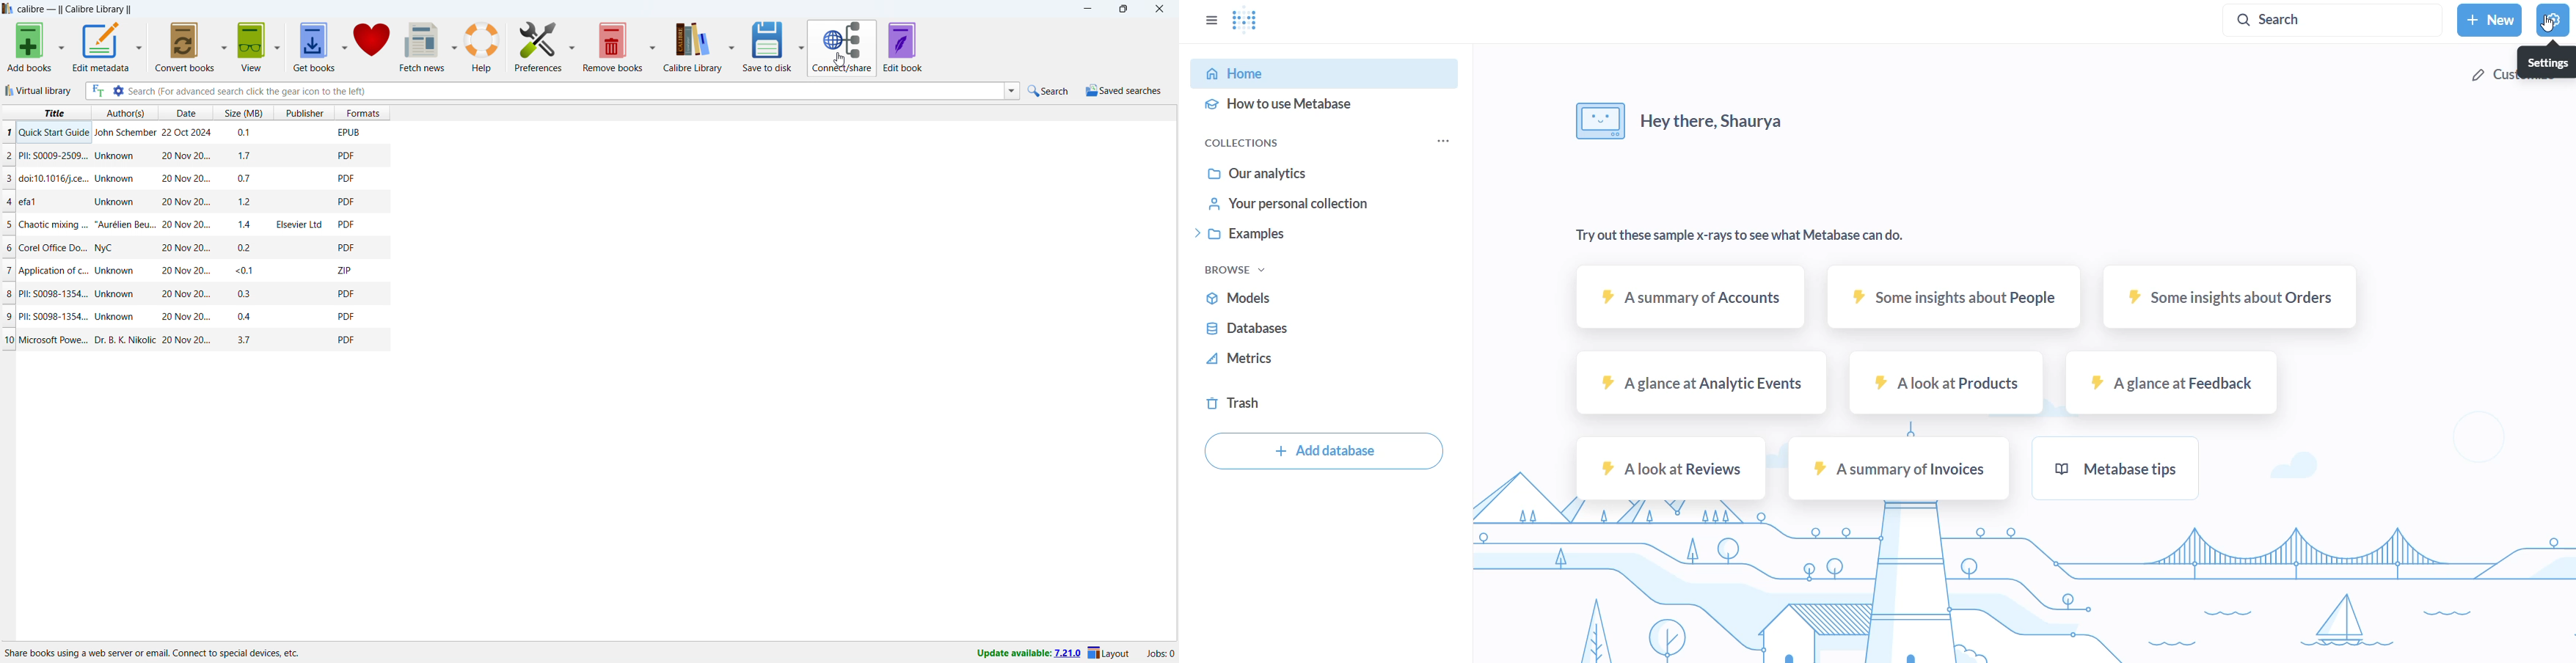 This screenshot has width=2576, height=672. Describe the element at coordinates (803, 48) in the screenshot. I see `save to disk options` at that location.